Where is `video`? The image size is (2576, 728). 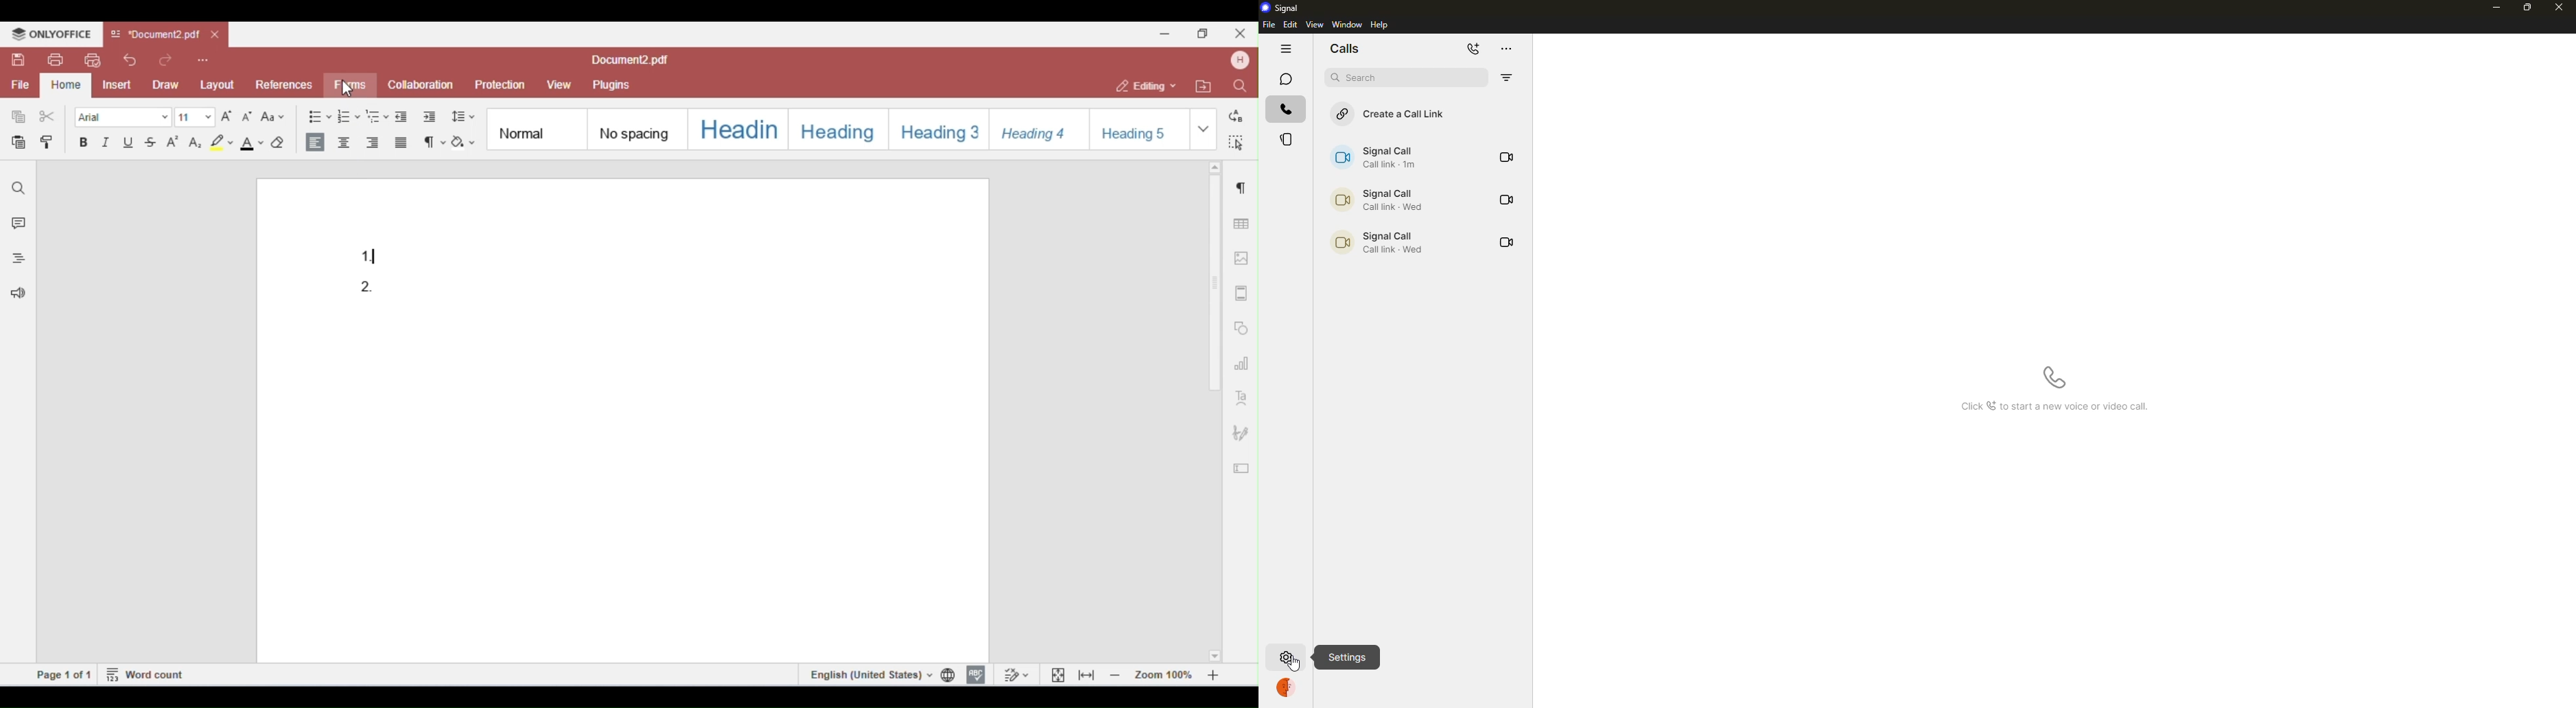
video is located at coordinates (1504, 242).